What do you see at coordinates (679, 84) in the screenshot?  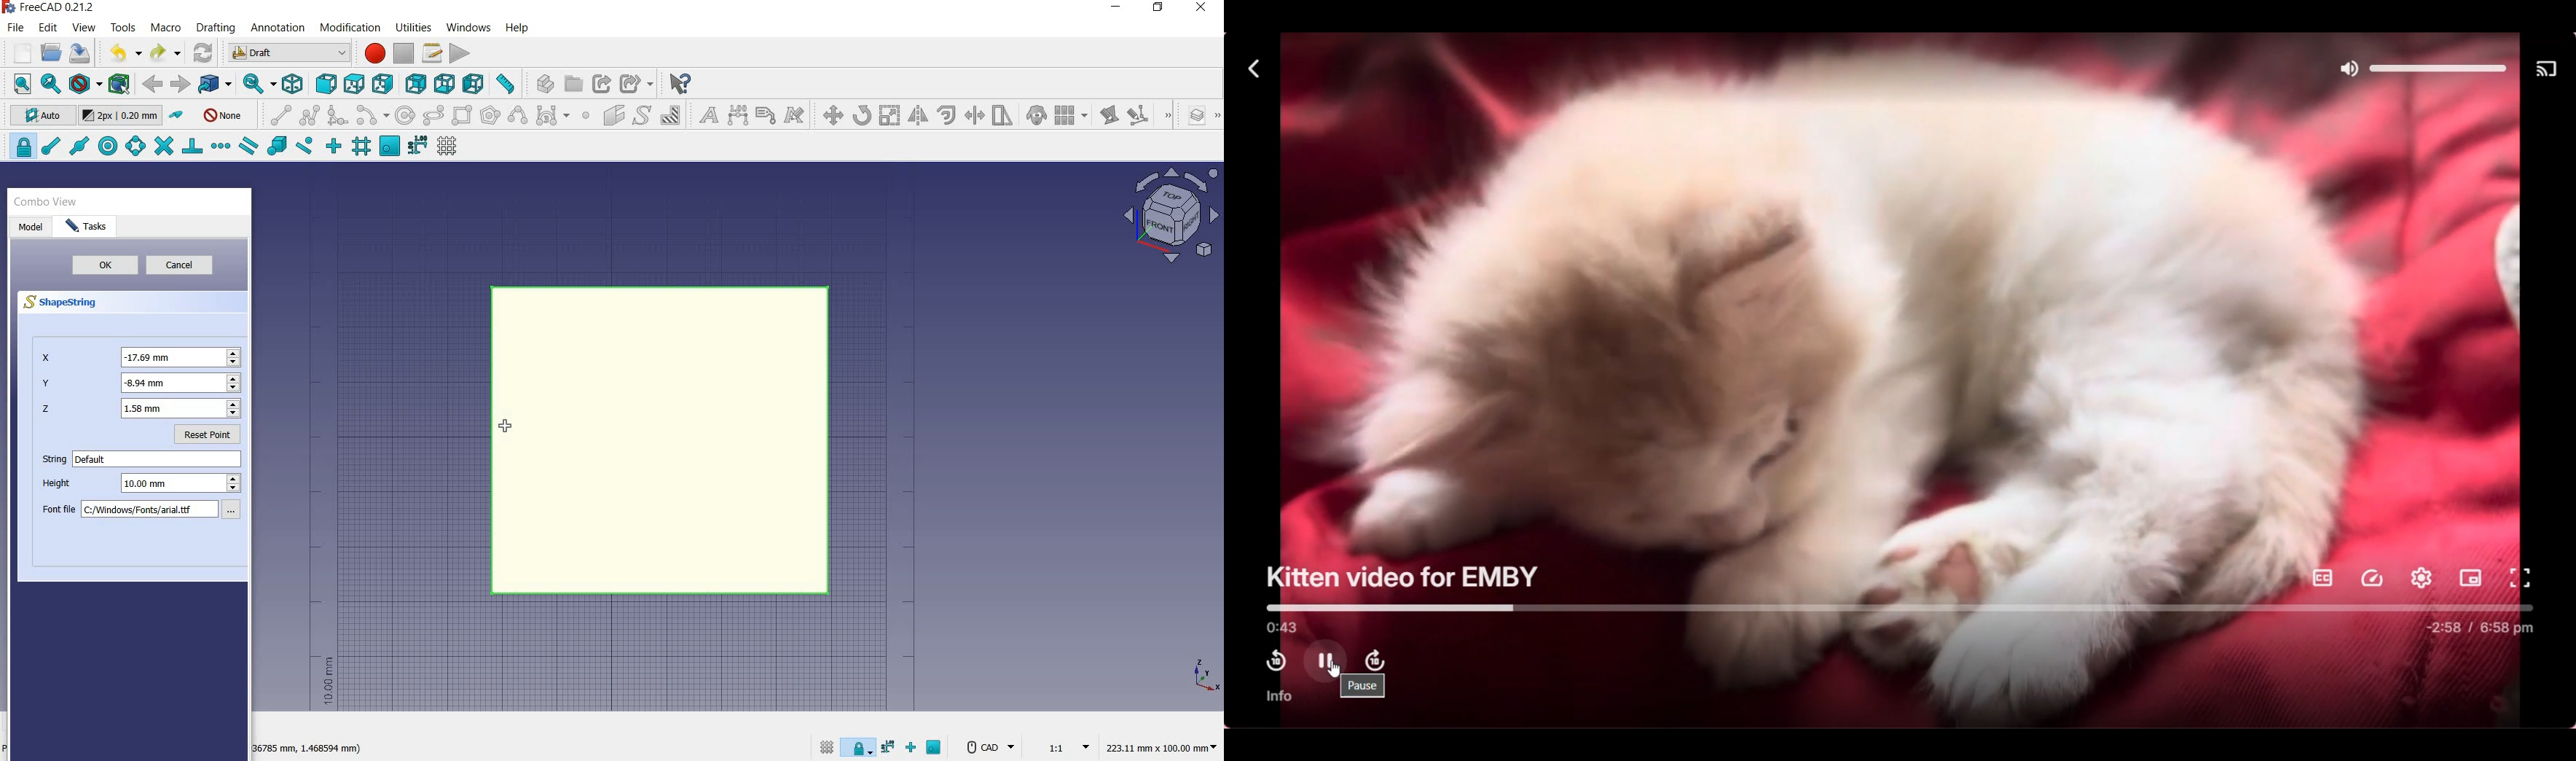 I see `what's this?` at bounding box center [679, 84].